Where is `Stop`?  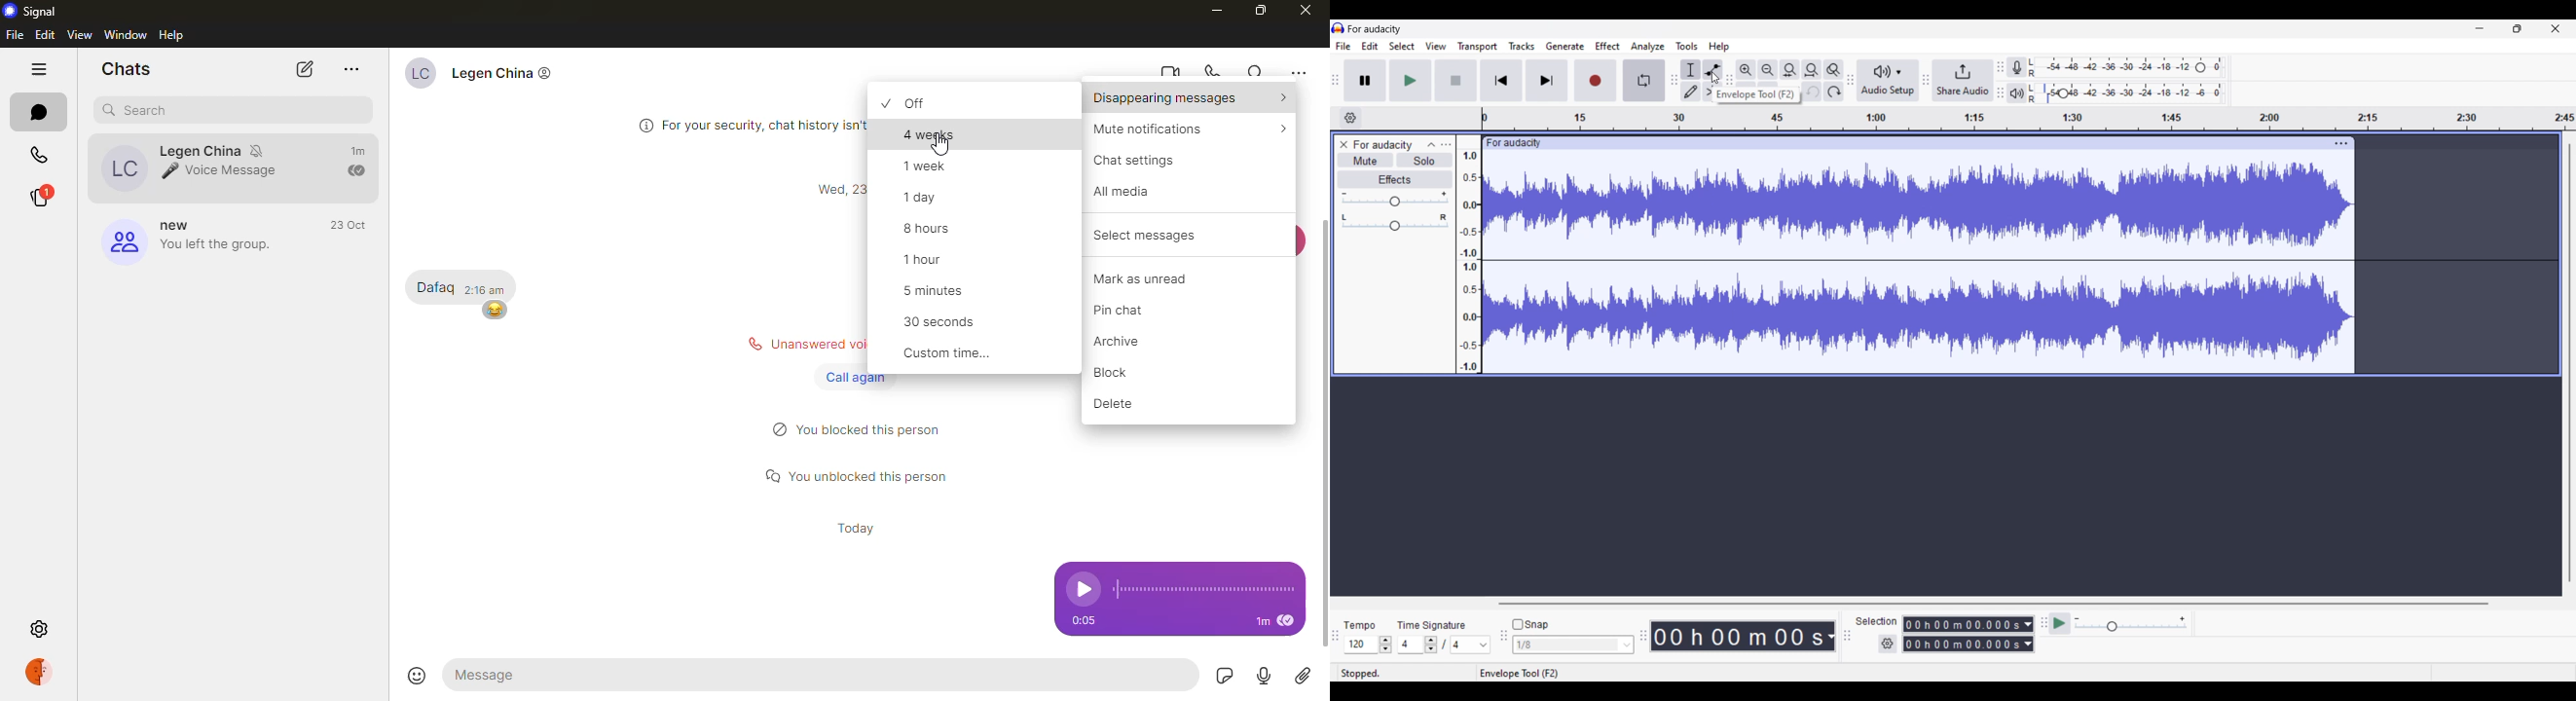
Stop is located at coordinates (1456, 80).